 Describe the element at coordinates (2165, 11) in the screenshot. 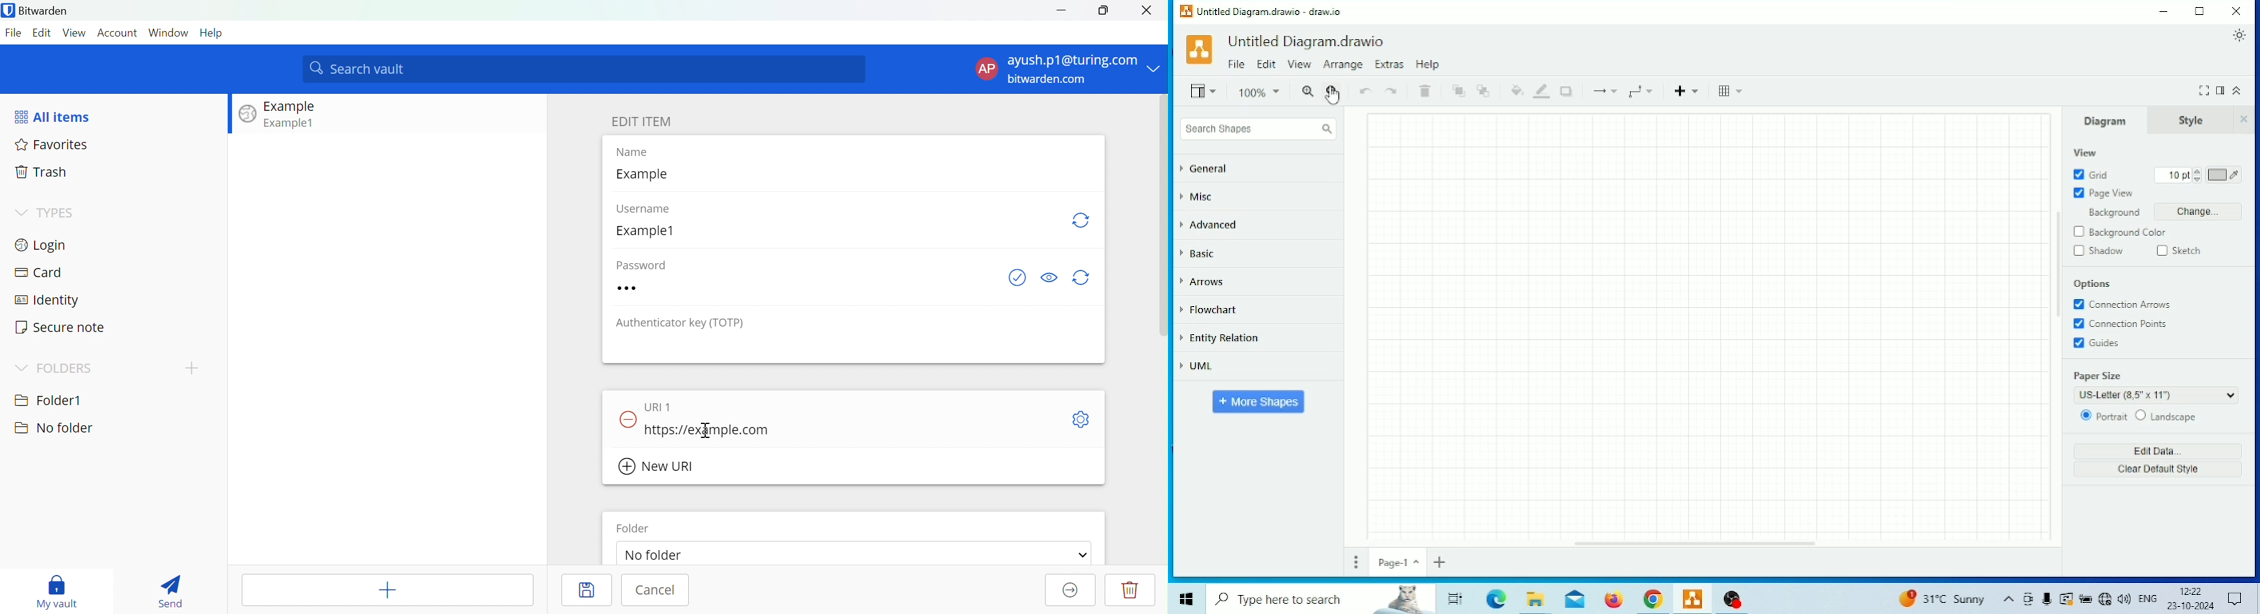

I see `Minimize` at that location.